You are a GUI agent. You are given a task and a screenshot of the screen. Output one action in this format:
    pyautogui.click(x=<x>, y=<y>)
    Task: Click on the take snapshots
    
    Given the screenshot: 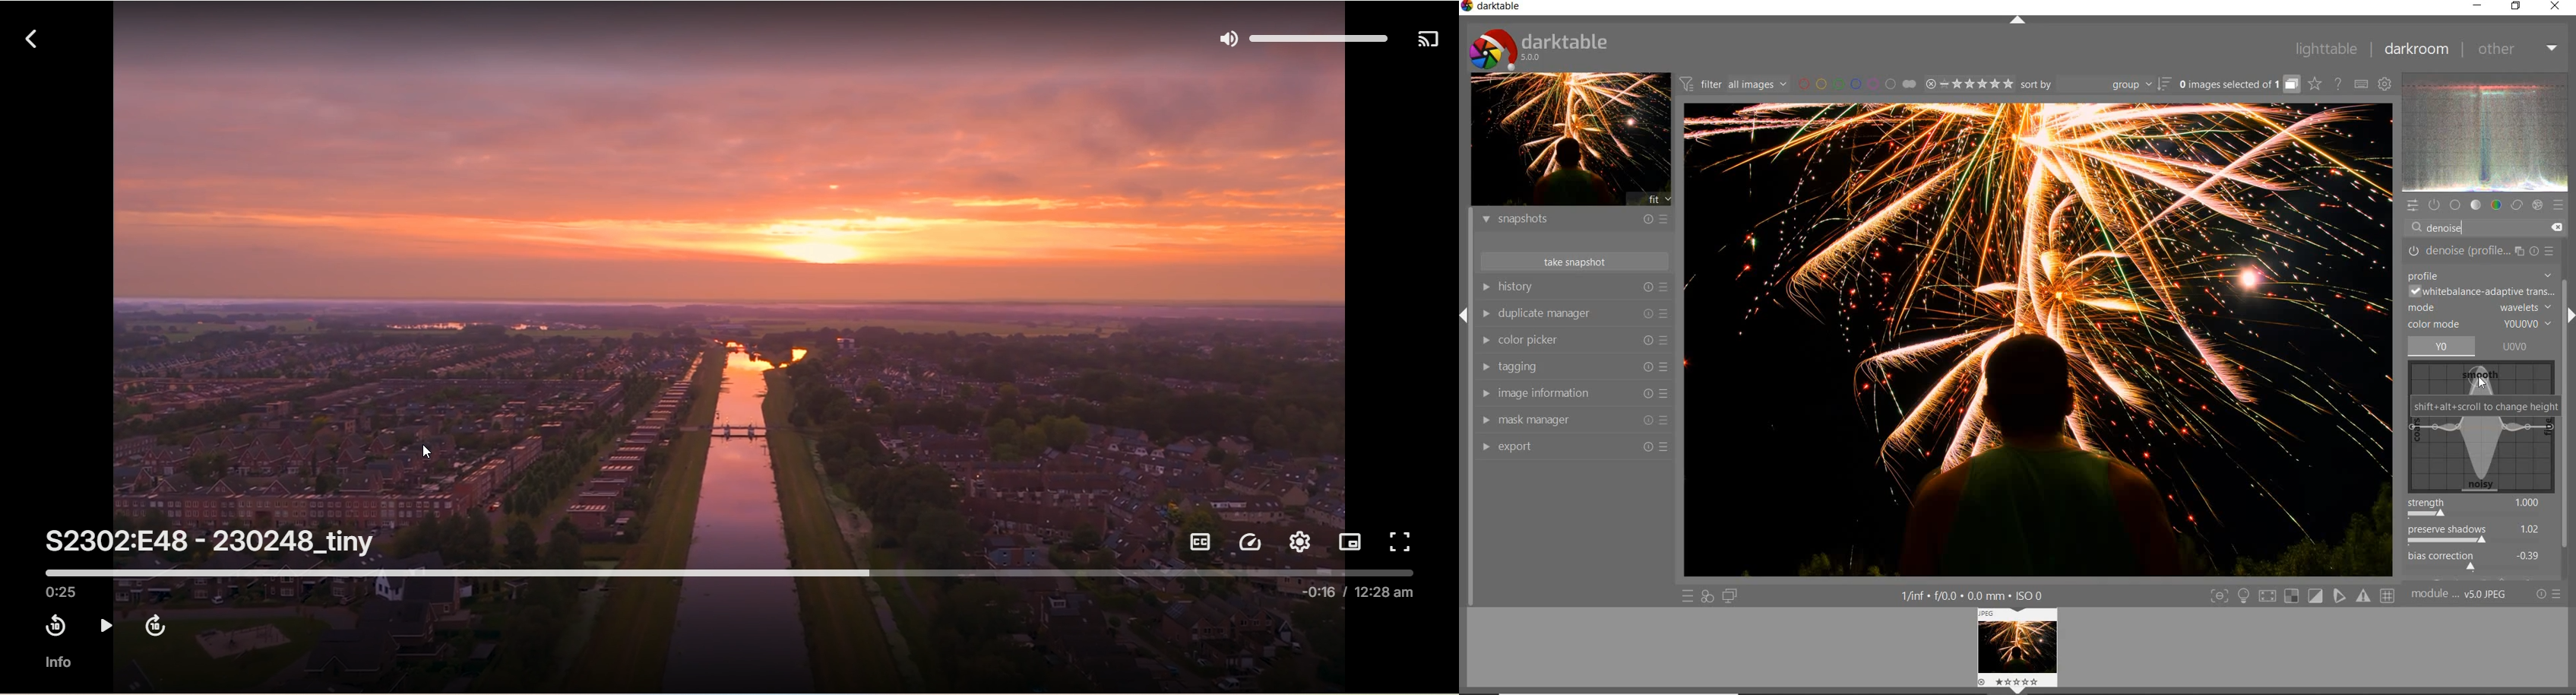 What is the action you would take?
    pyautogui.click(x=1574, y=262)
    